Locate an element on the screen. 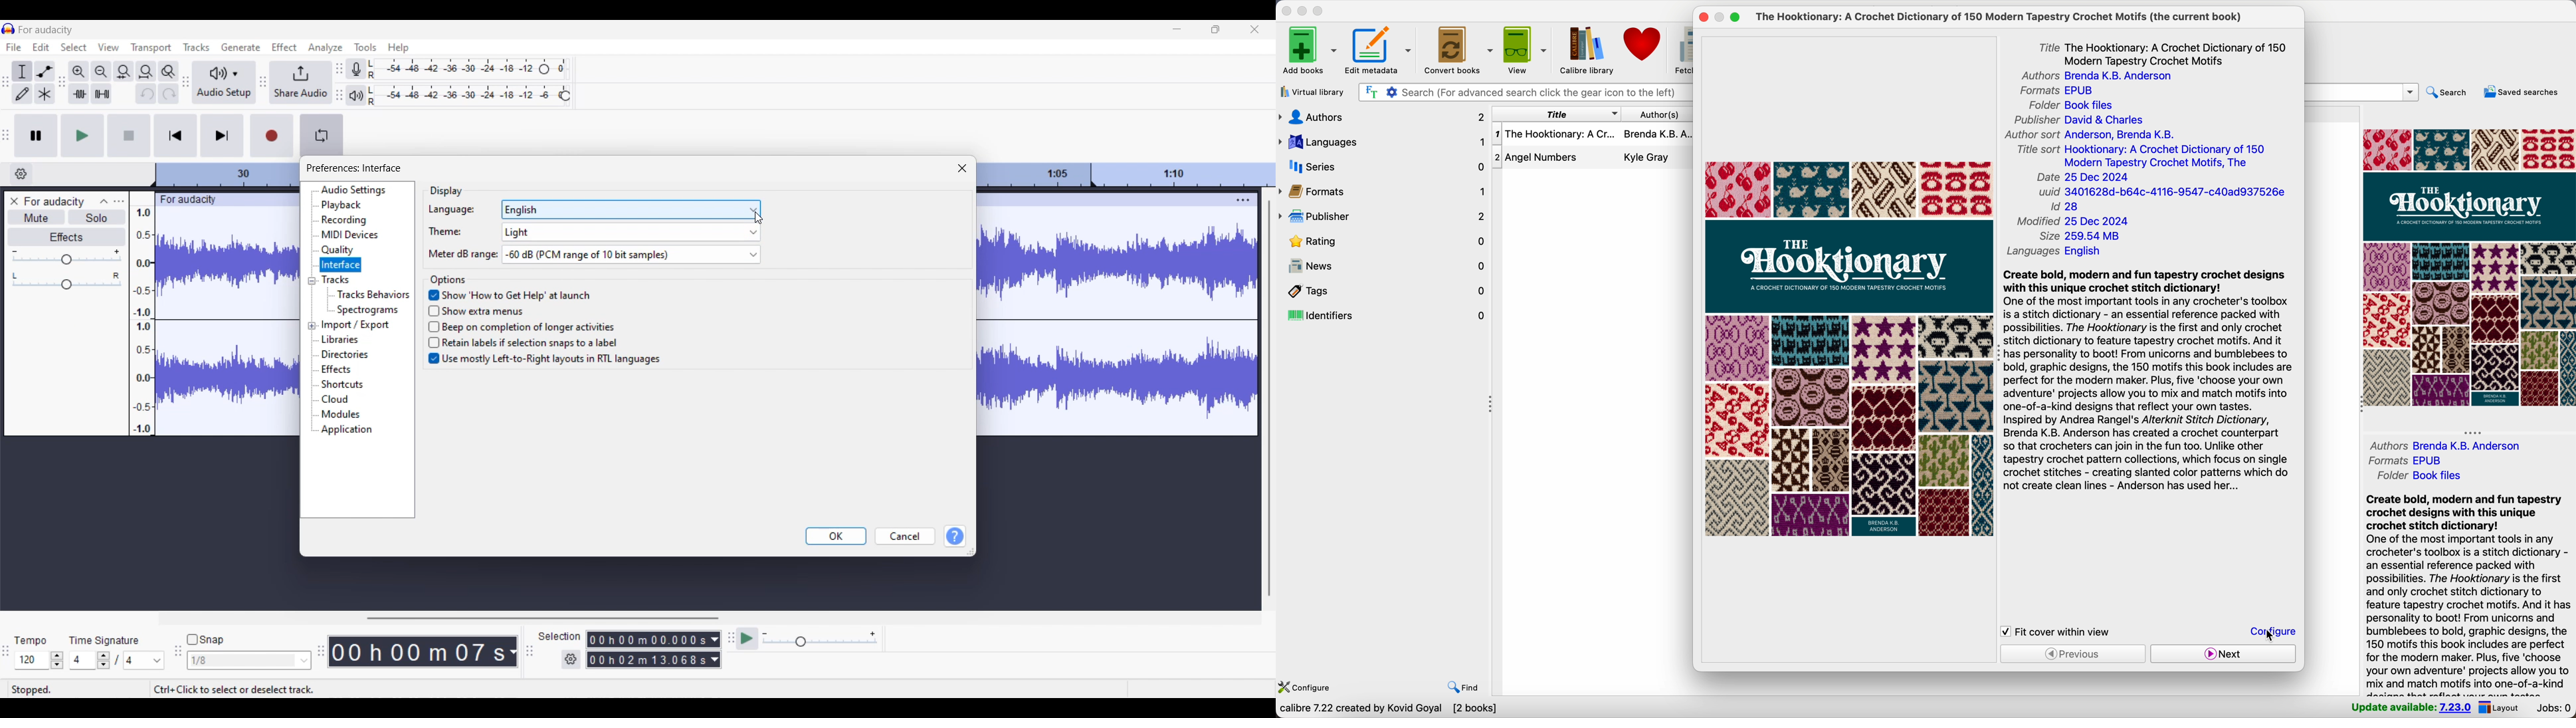 The image size is (2576, 728). jobs: 0 is located at coordinates (2553, 708).